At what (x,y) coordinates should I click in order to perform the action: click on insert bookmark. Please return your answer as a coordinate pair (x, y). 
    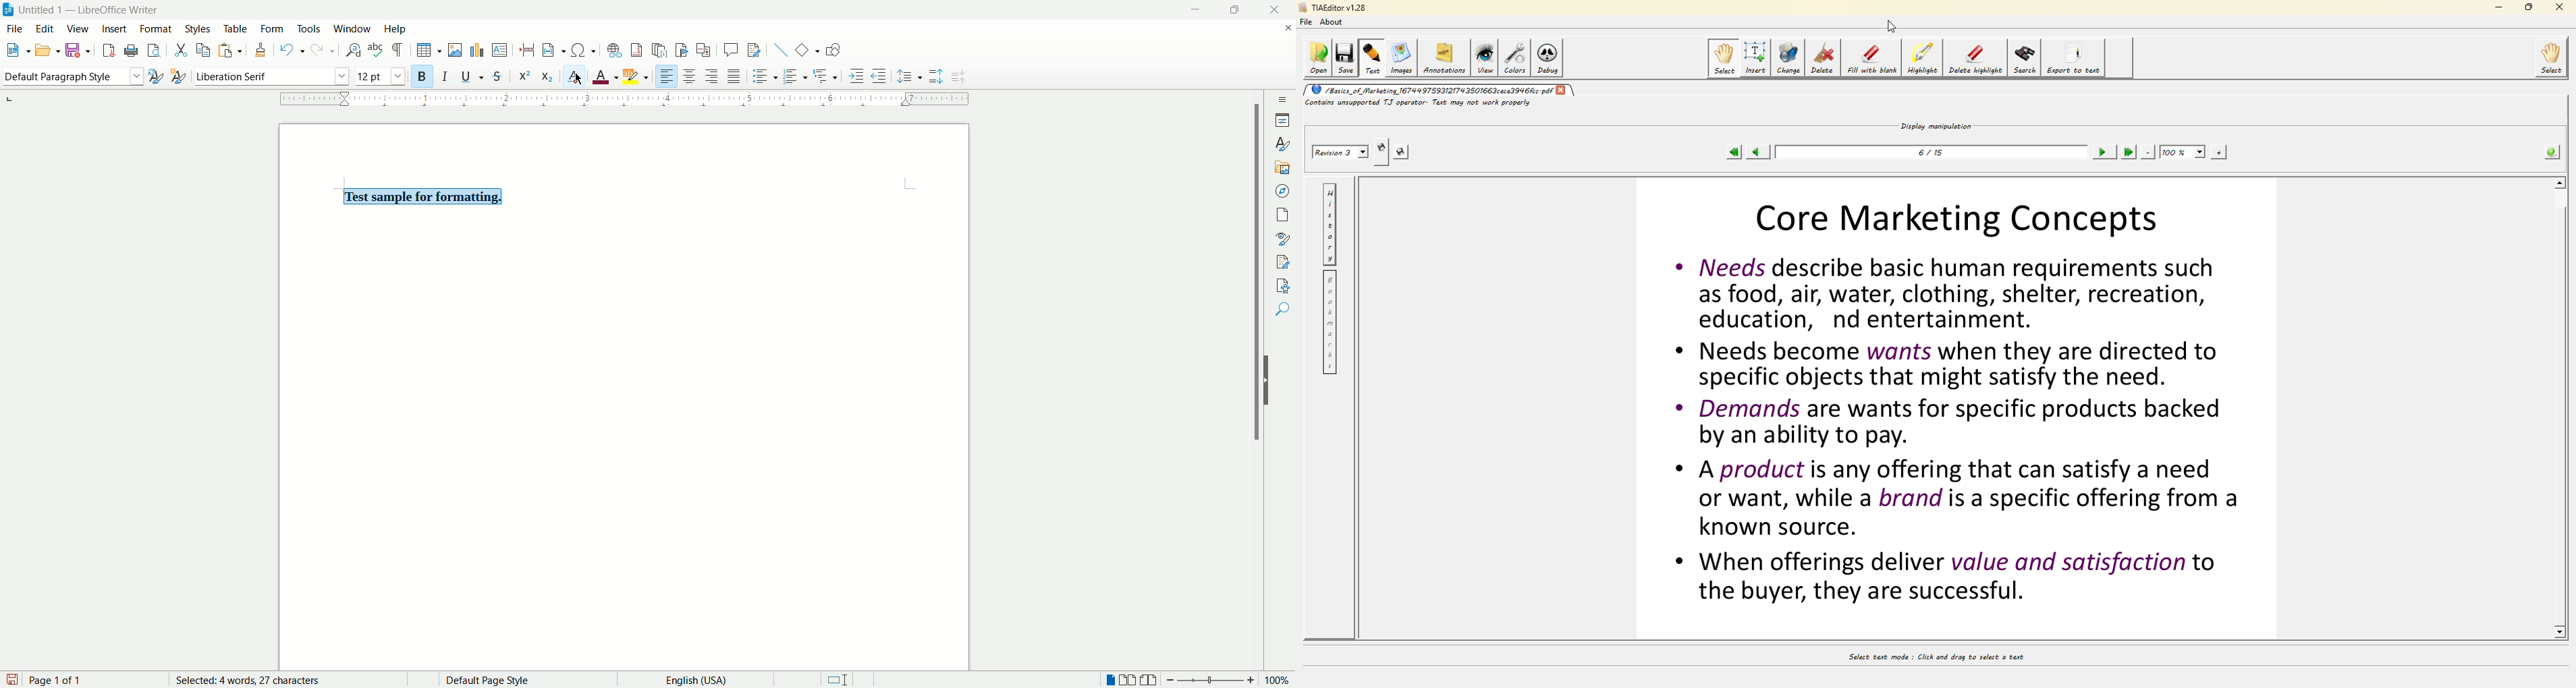
    Looking at the image, I should click on (682, 51).